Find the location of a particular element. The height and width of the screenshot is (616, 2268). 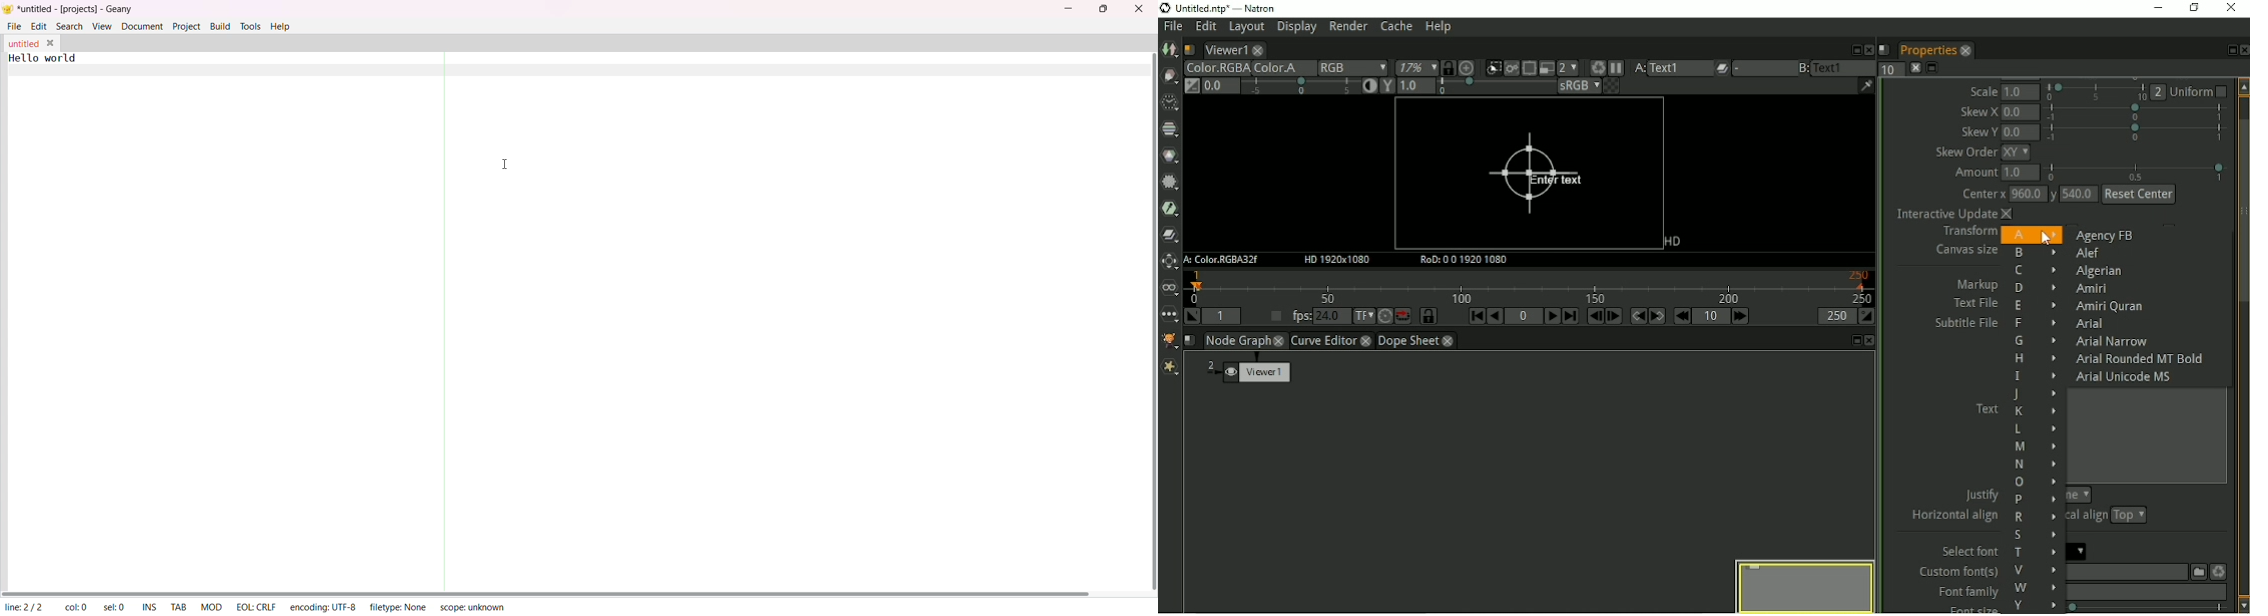

close is located at coordinates (1259, 50).